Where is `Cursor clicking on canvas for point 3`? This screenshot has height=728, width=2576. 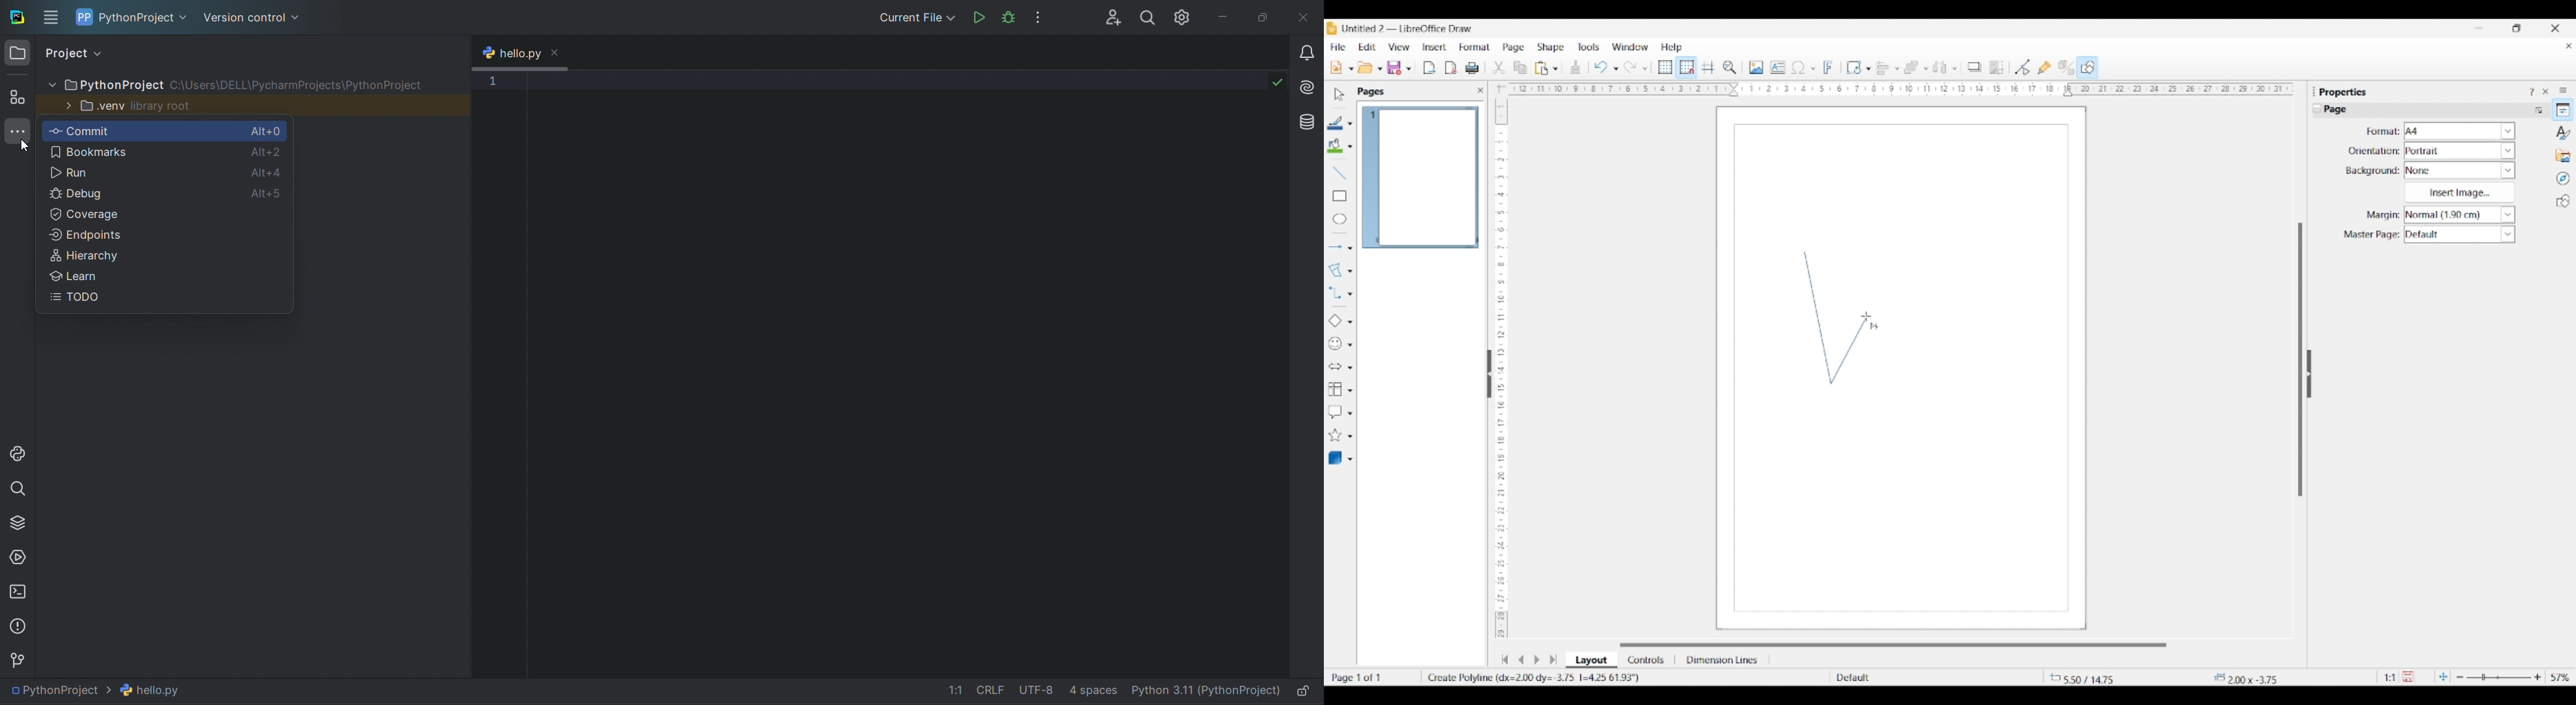 Cursor clicking on canvas for point 3 is located at coordinates (1867, 317).